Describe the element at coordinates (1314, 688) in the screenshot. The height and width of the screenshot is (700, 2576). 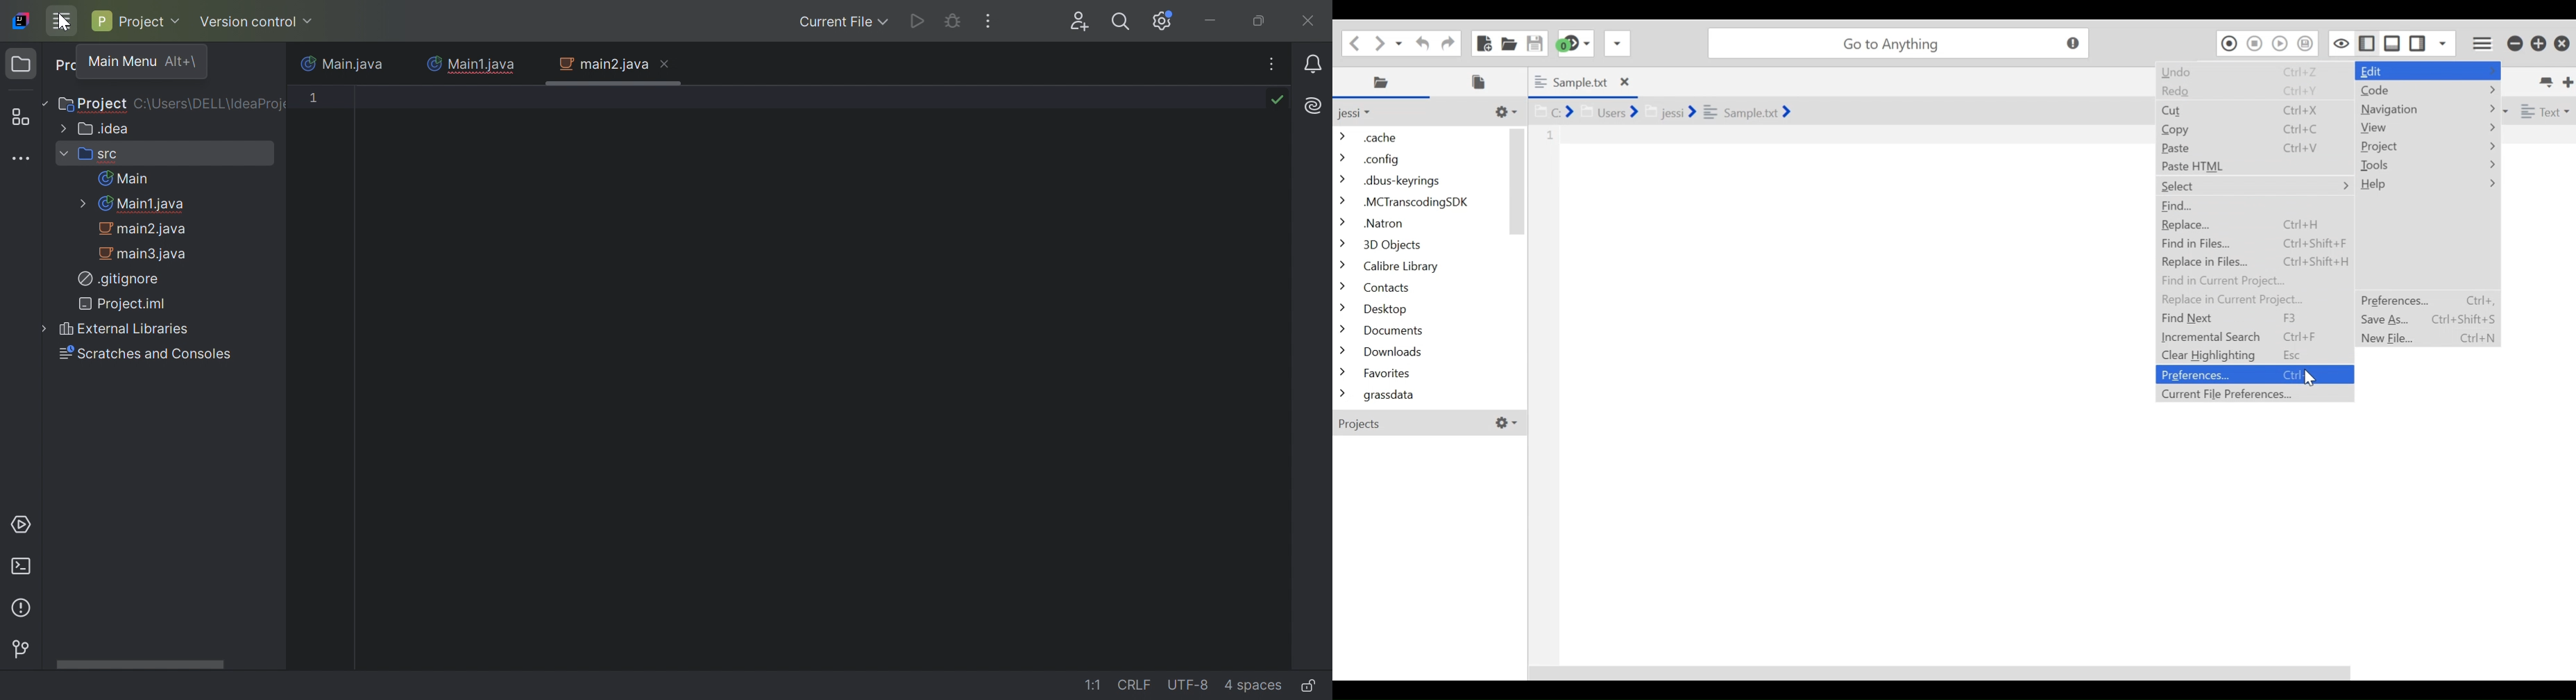
I see `Make file read-only` at that location.